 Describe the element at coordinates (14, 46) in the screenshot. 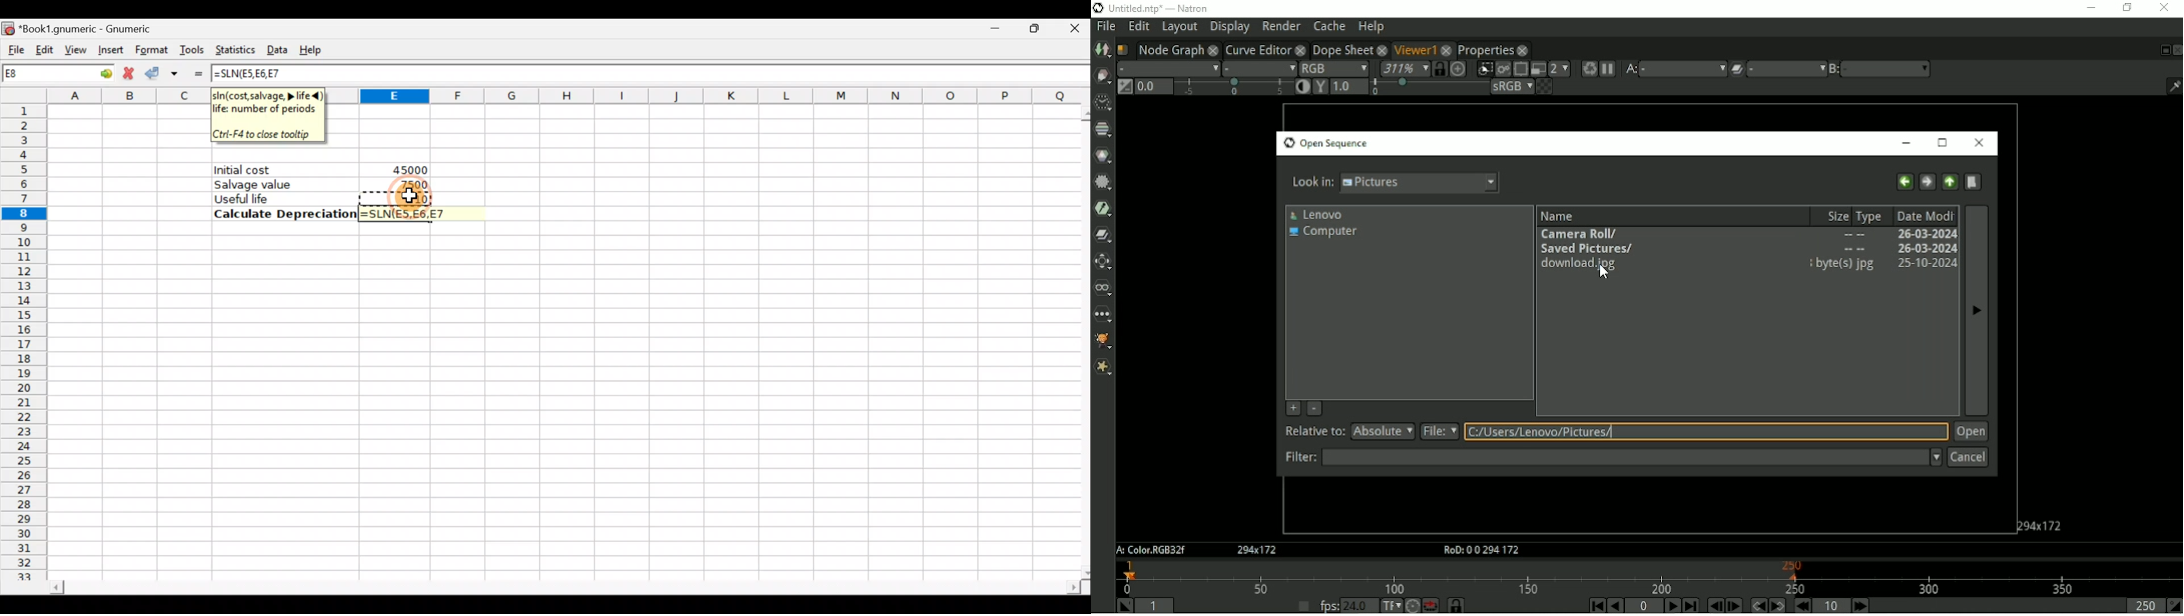

I see `File` at that location.